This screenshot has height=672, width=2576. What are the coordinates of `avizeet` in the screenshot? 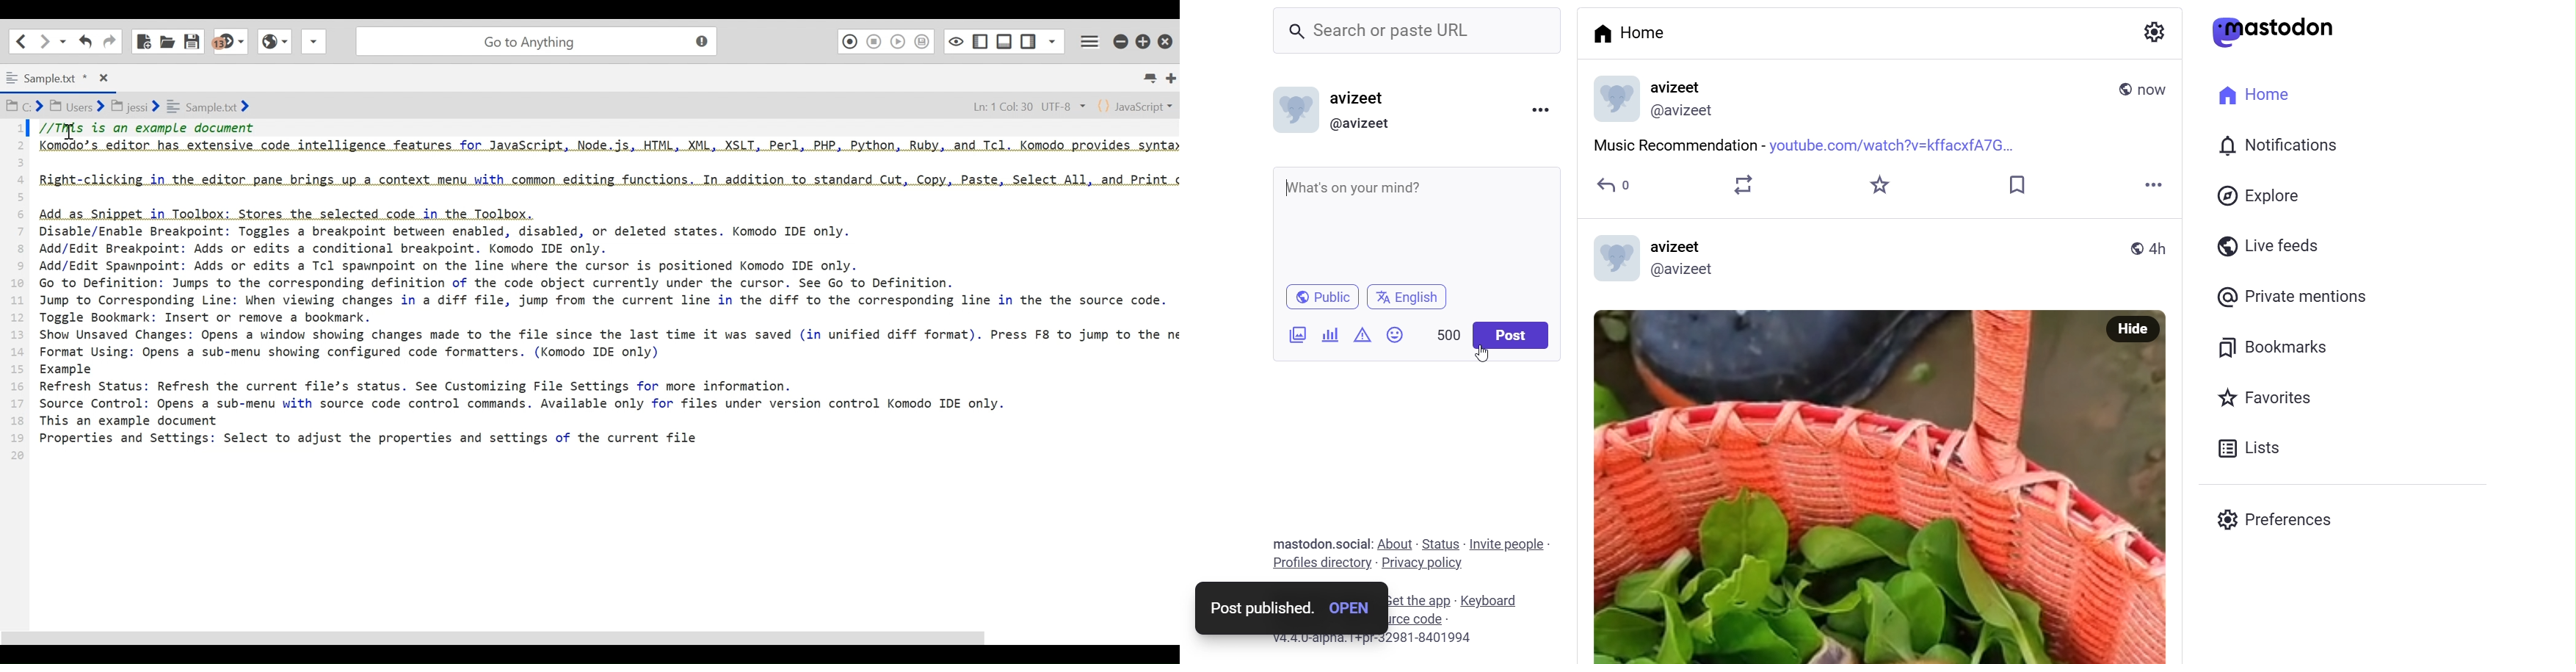 It's located at (1679, 245).